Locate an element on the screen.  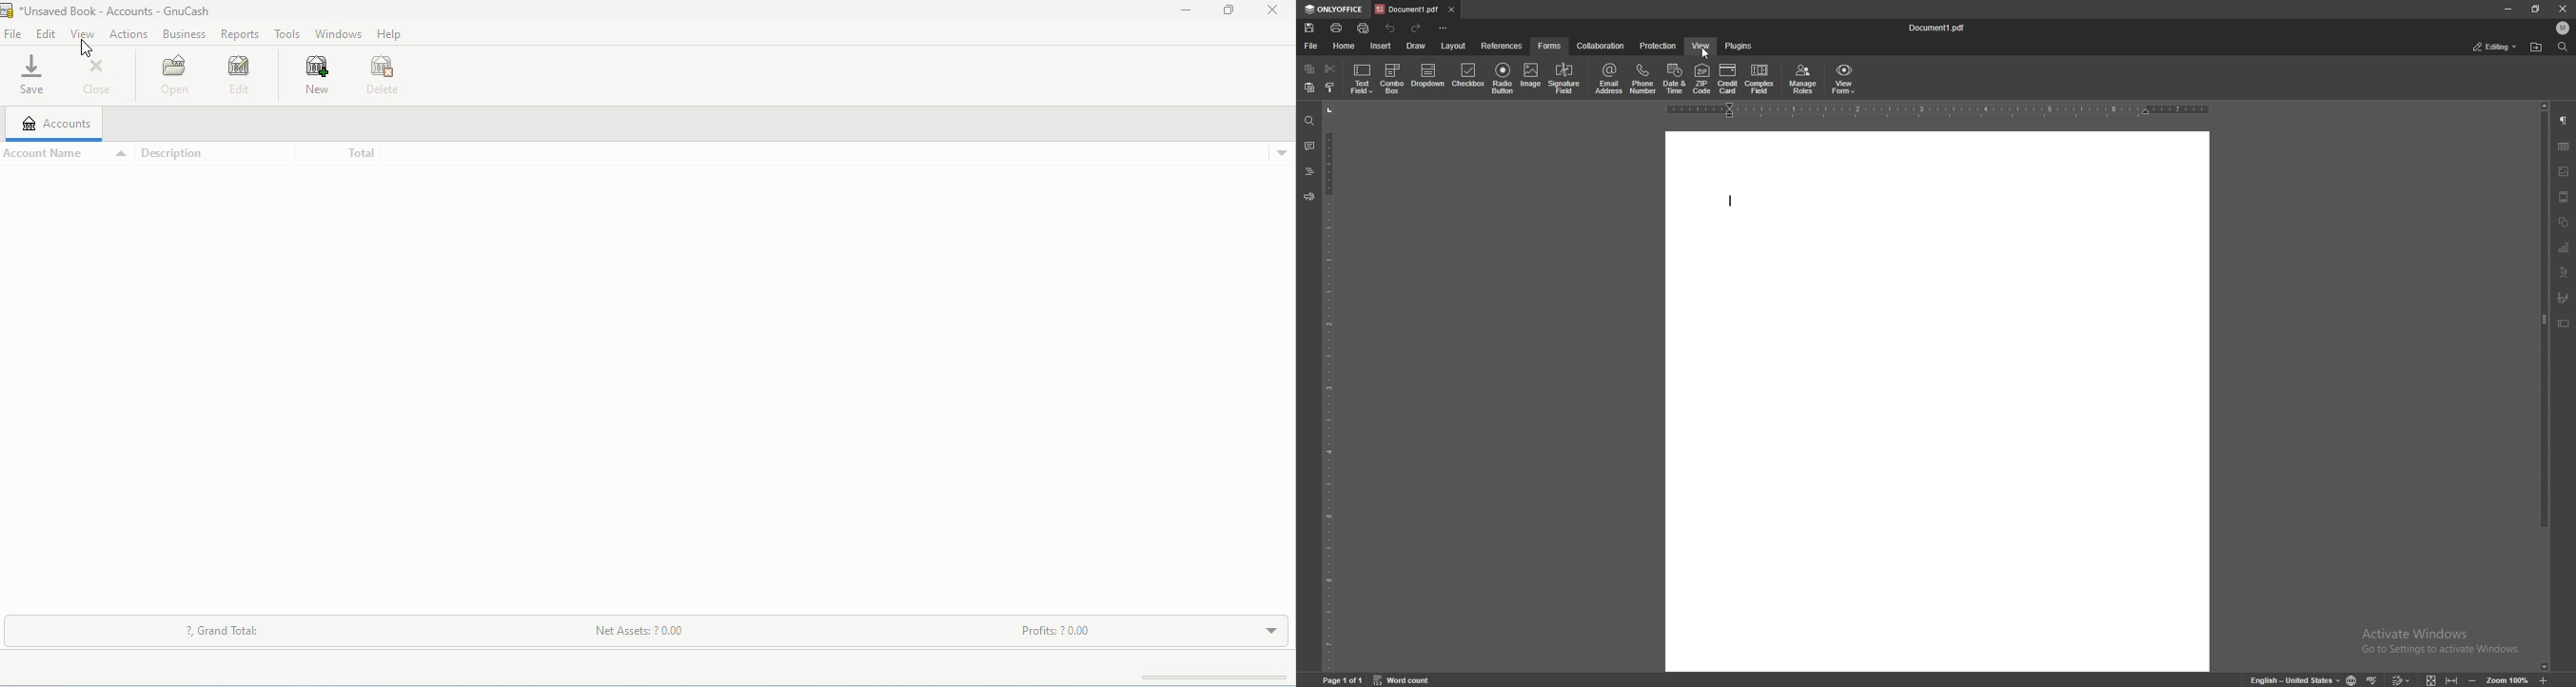
phone number is located at coordinates (1643, 78).